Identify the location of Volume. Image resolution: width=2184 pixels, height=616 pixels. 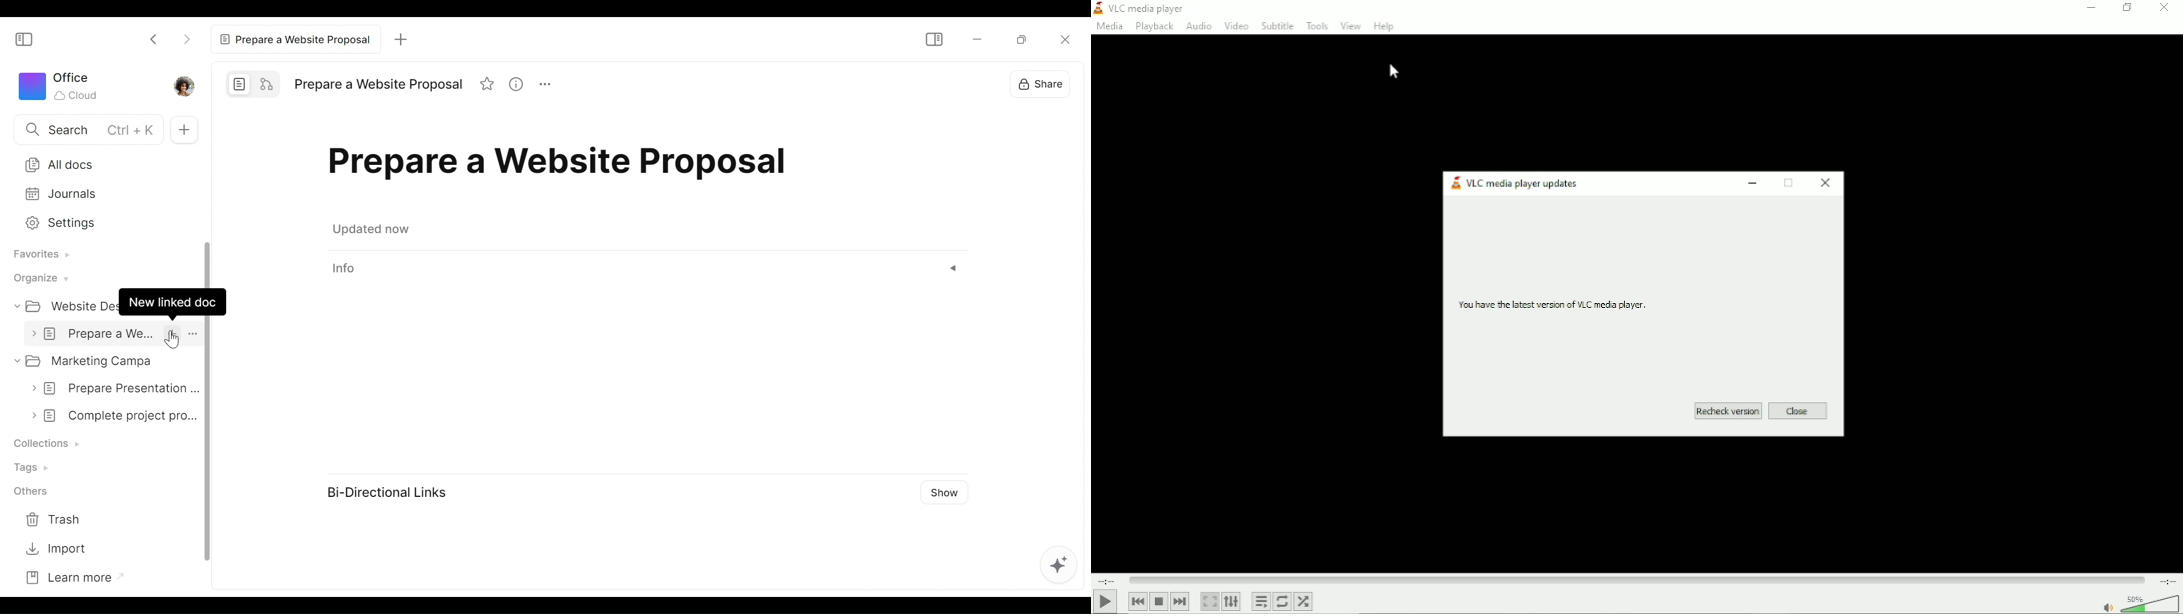
(2150, 604).